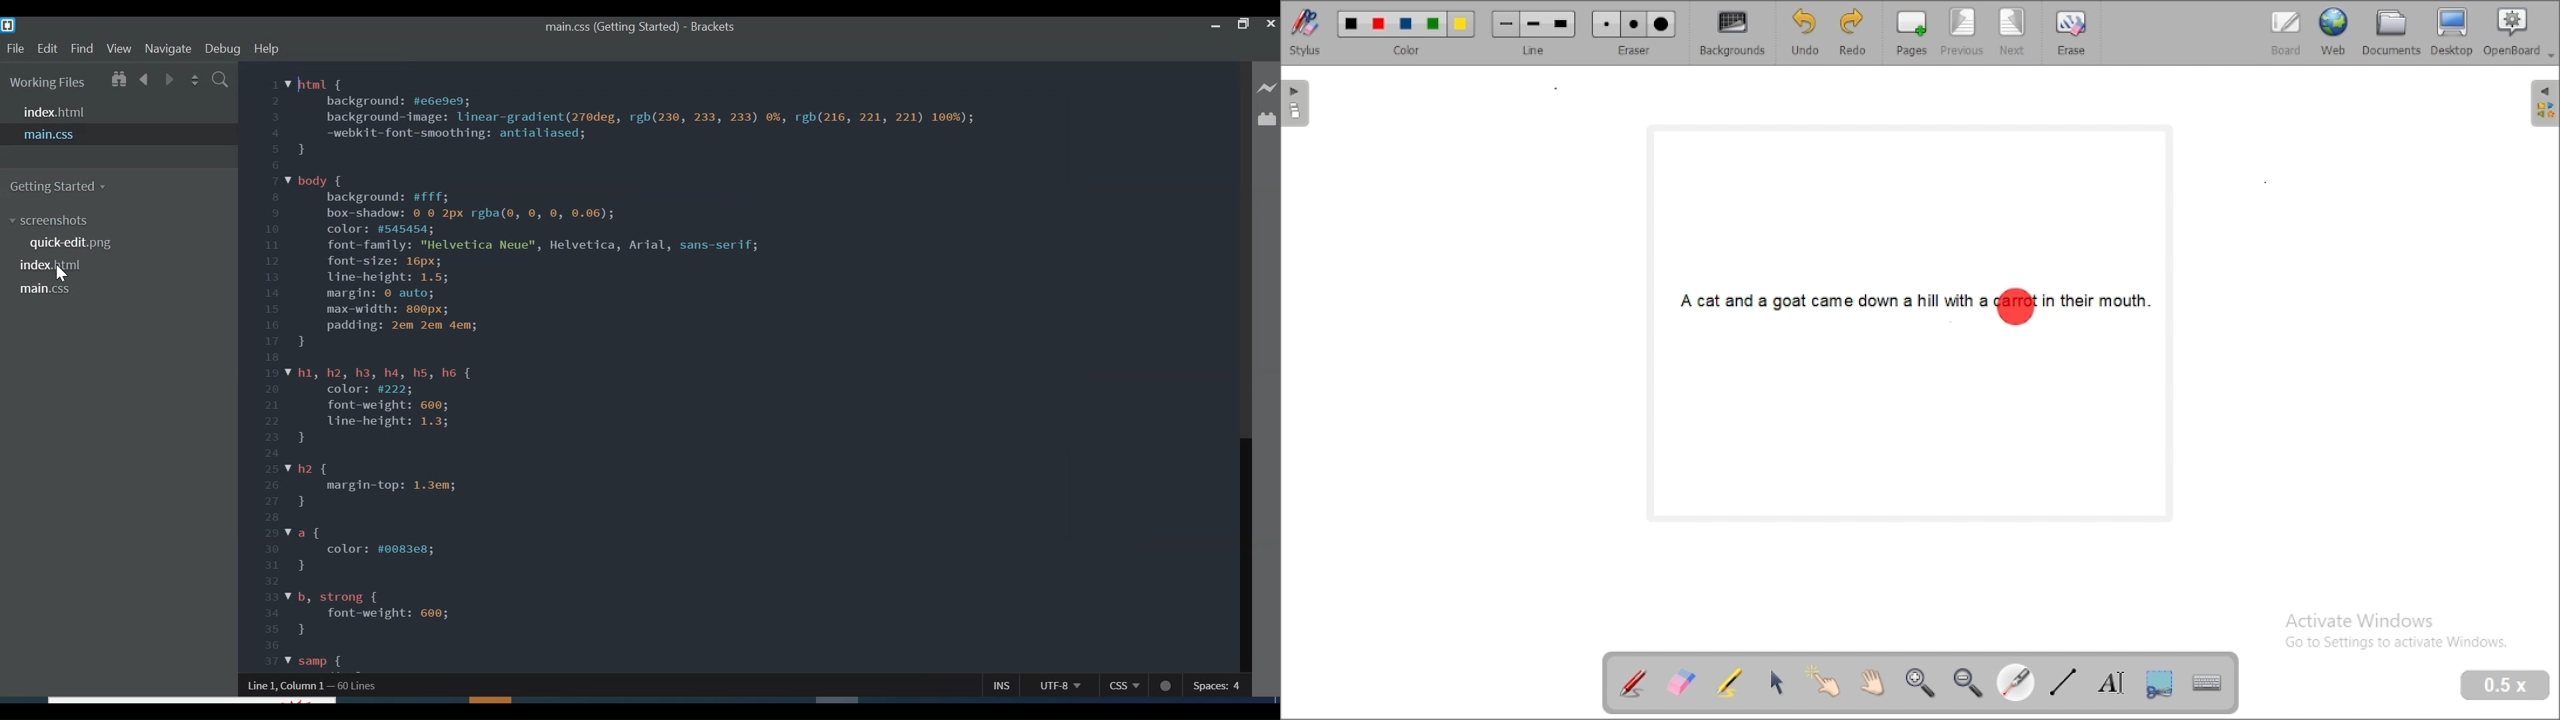  Describe the element at coordinates (2506, 686) in the screenshot. I see `zoom level` at that location.